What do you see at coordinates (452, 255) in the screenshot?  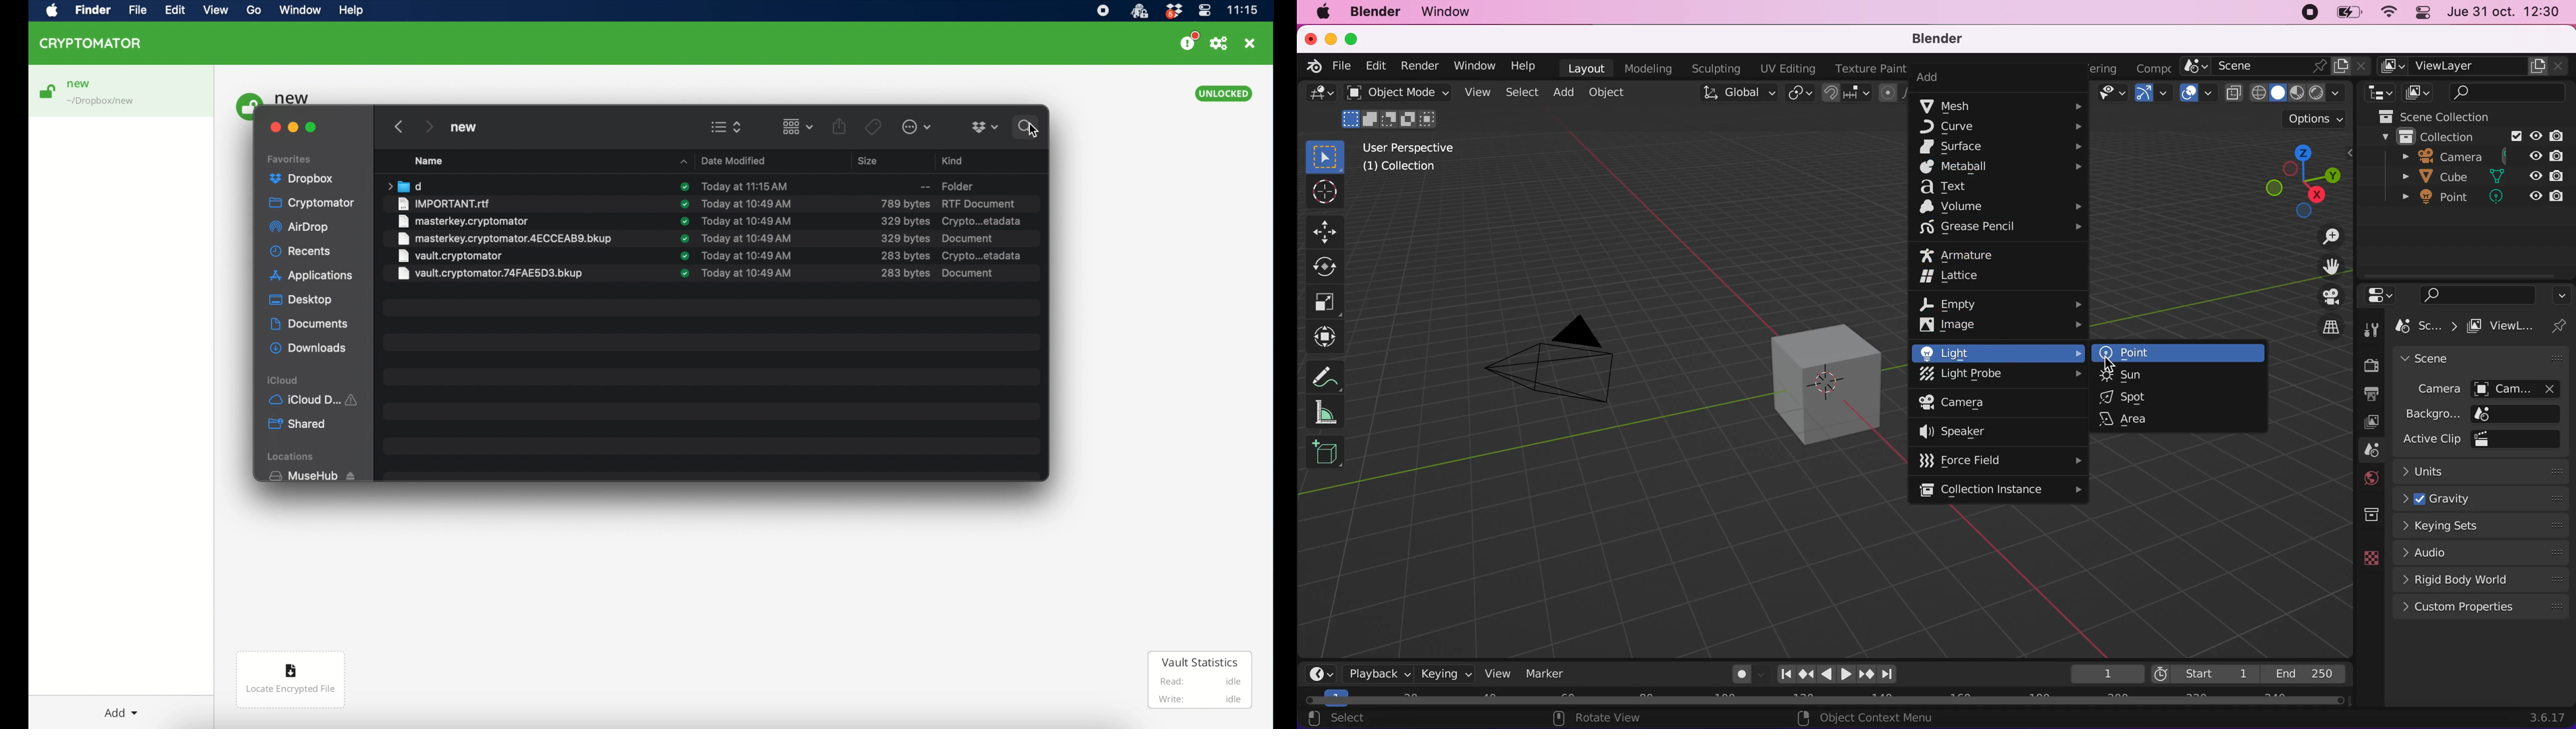 I see `` at bounding box center [452, 255].